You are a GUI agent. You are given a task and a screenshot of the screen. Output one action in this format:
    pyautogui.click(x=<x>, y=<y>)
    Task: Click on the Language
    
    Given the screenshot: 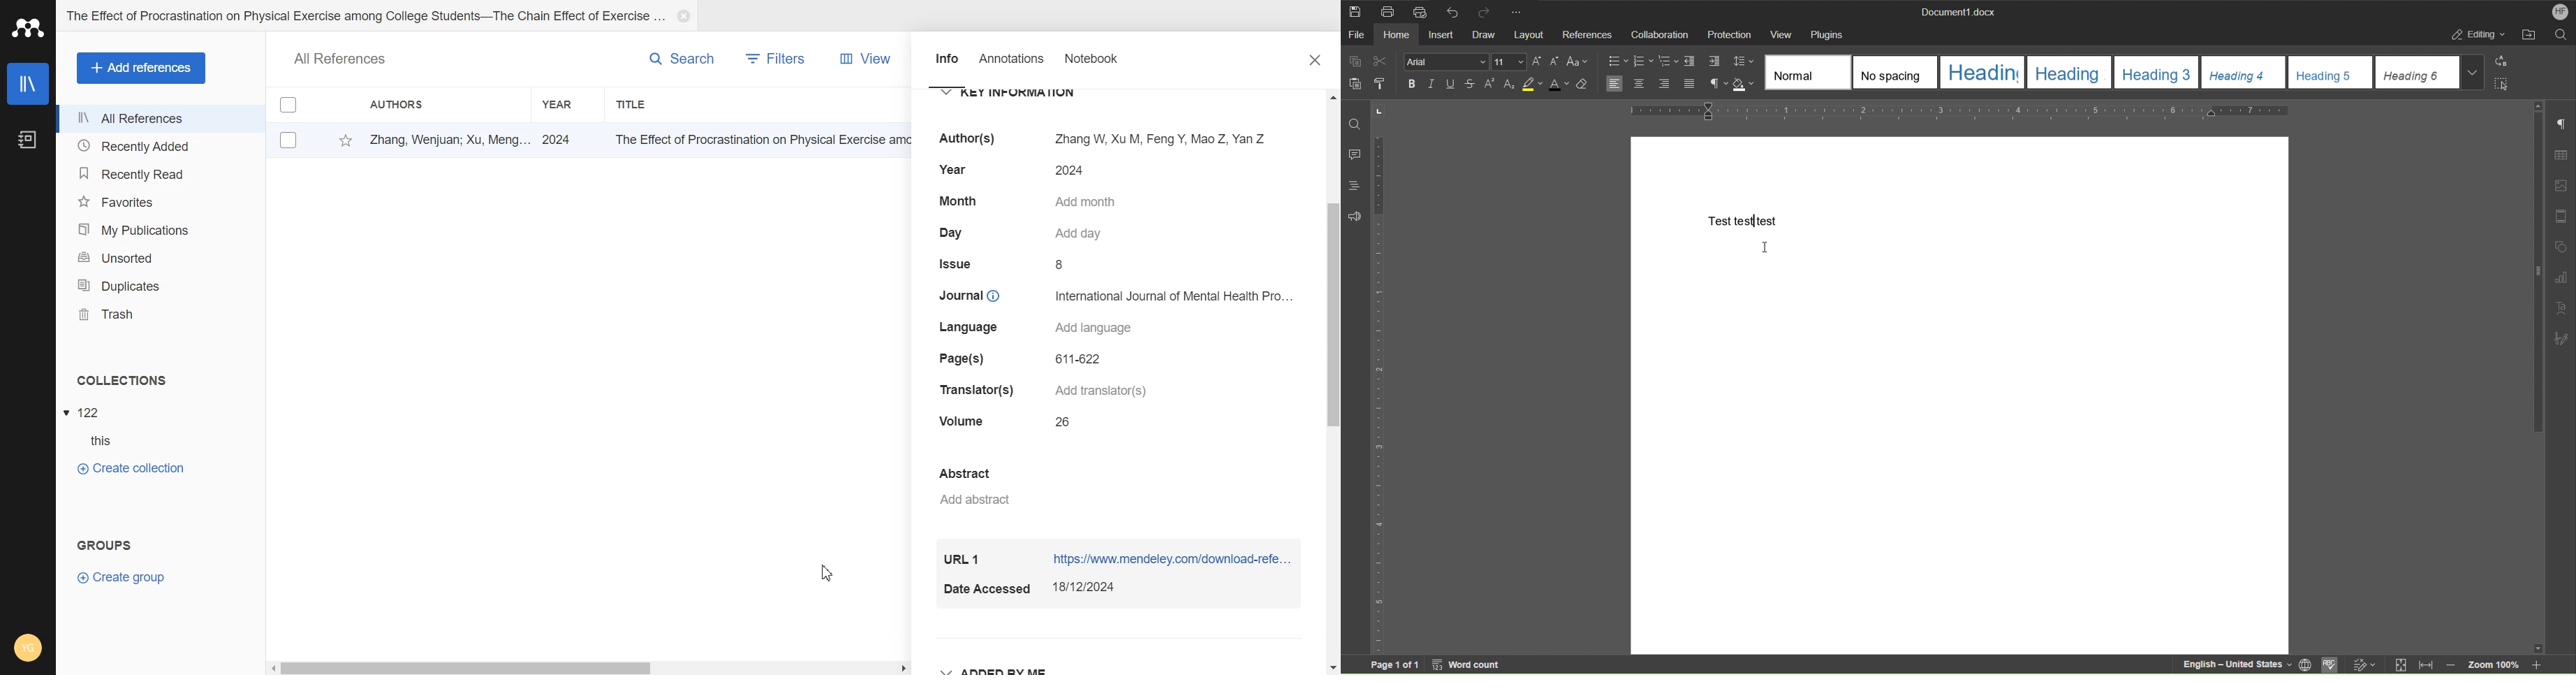 What is the action you would take?
    pyautogui.click(x=2309, y=665)
    